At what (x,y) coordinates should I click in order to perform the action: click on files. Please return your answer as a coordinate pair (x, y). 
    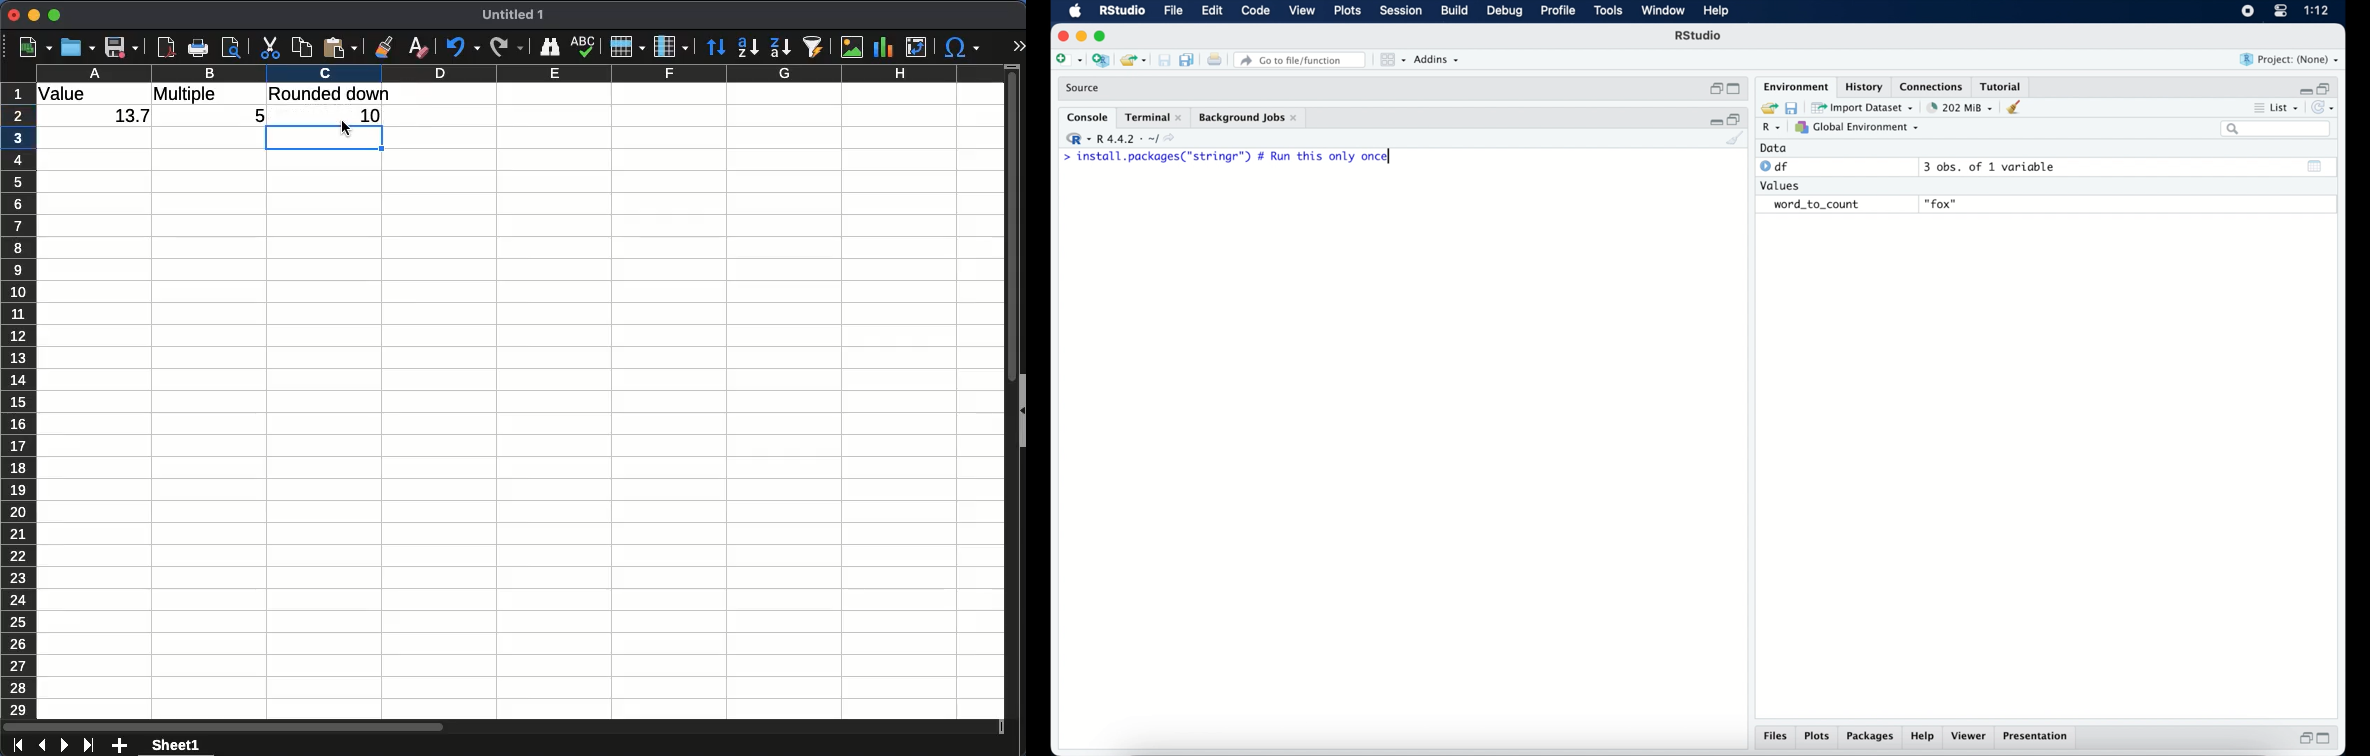
    Looking at the image, I should click on (1778, 736).